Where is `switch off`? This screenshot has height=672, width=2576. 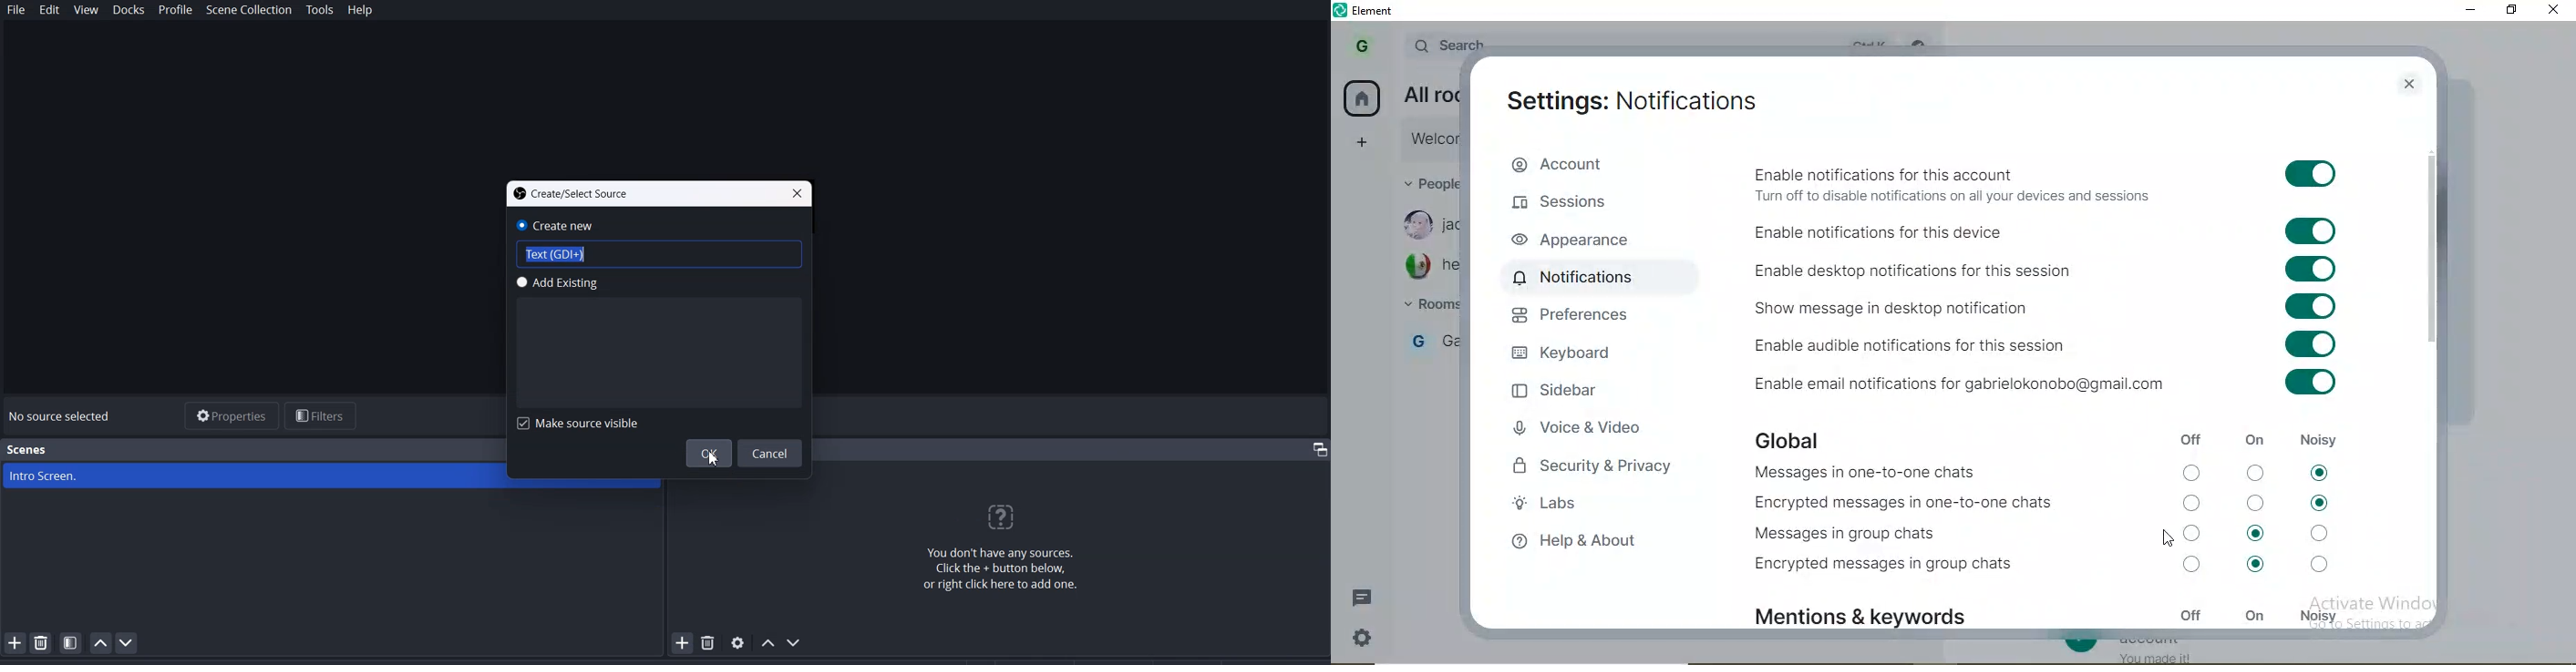
switch off is located at coordinates (2194, 501).